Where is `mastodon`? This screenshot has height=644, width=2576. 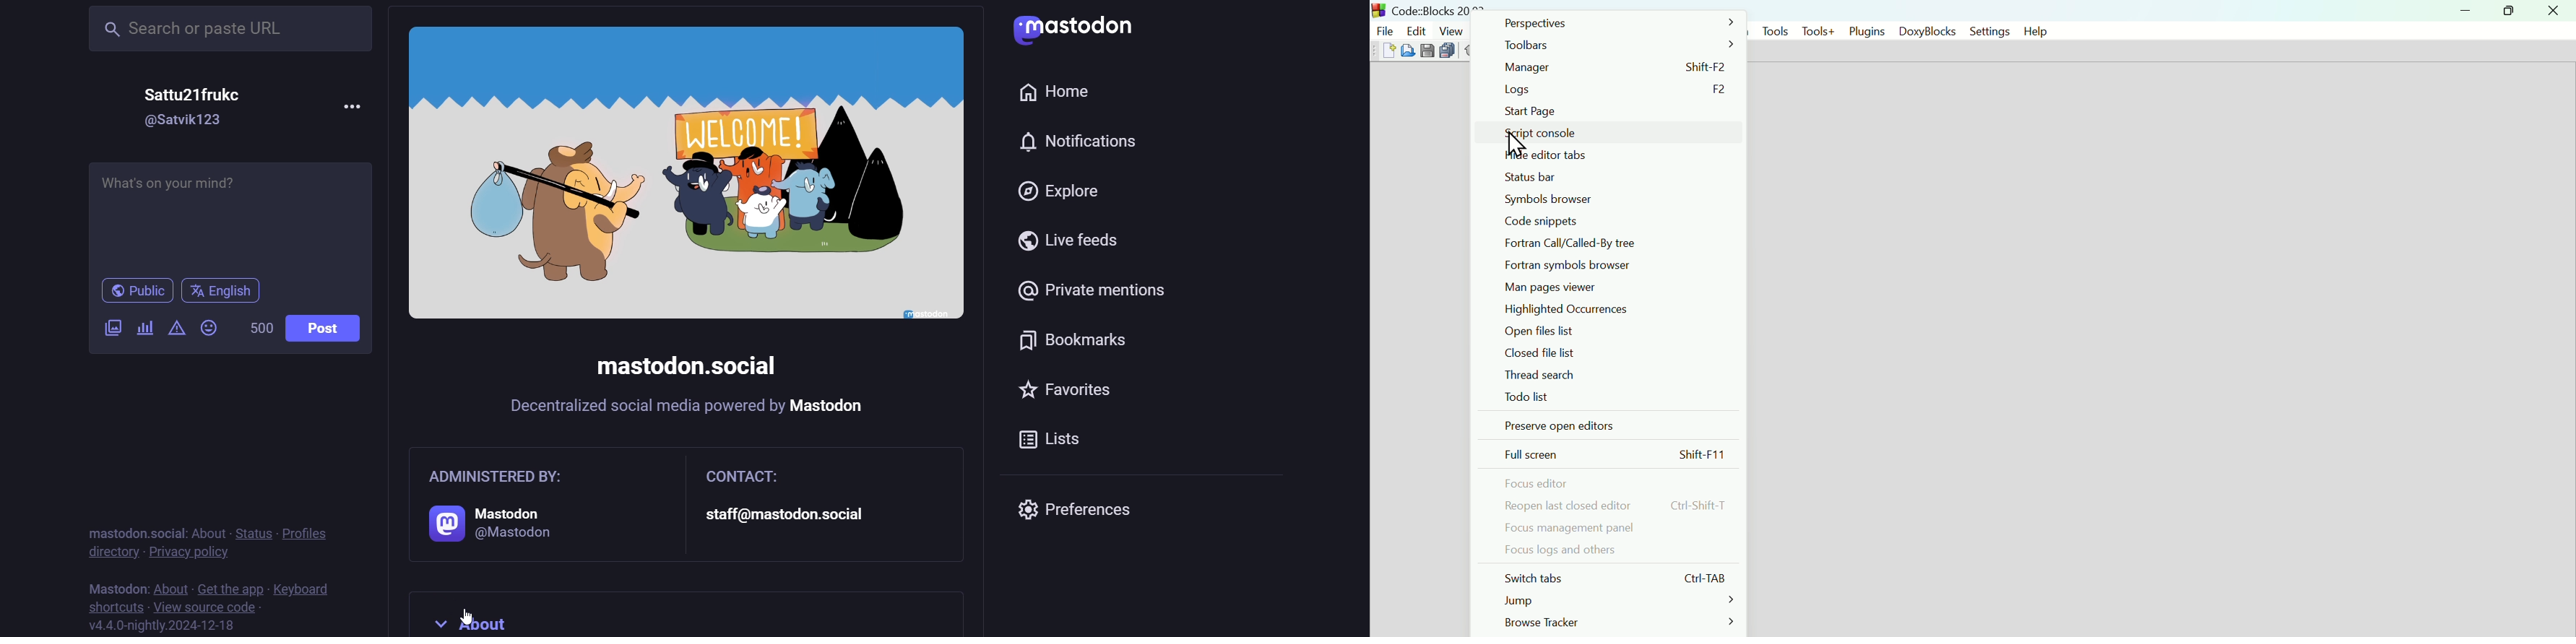 mastodon is located at coordinates (115, 586).